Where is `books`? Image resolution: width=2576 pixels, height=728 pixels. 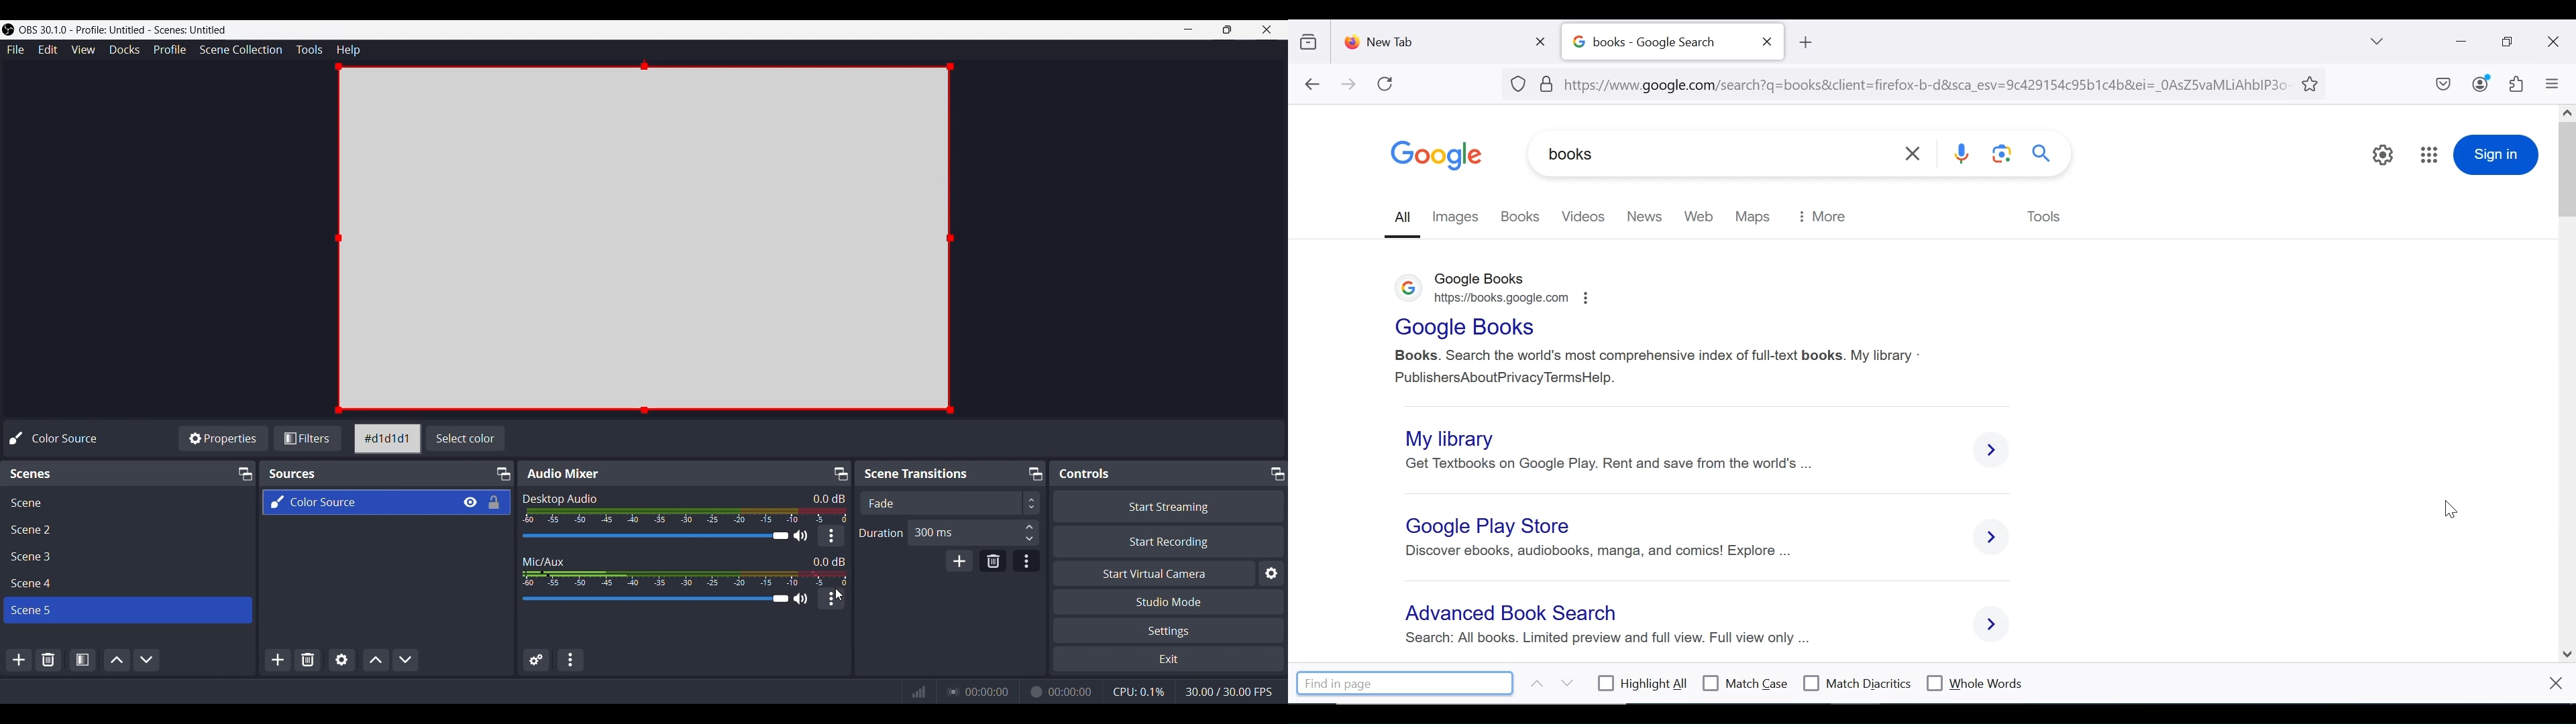
books is located at coordinates (1645, 155).